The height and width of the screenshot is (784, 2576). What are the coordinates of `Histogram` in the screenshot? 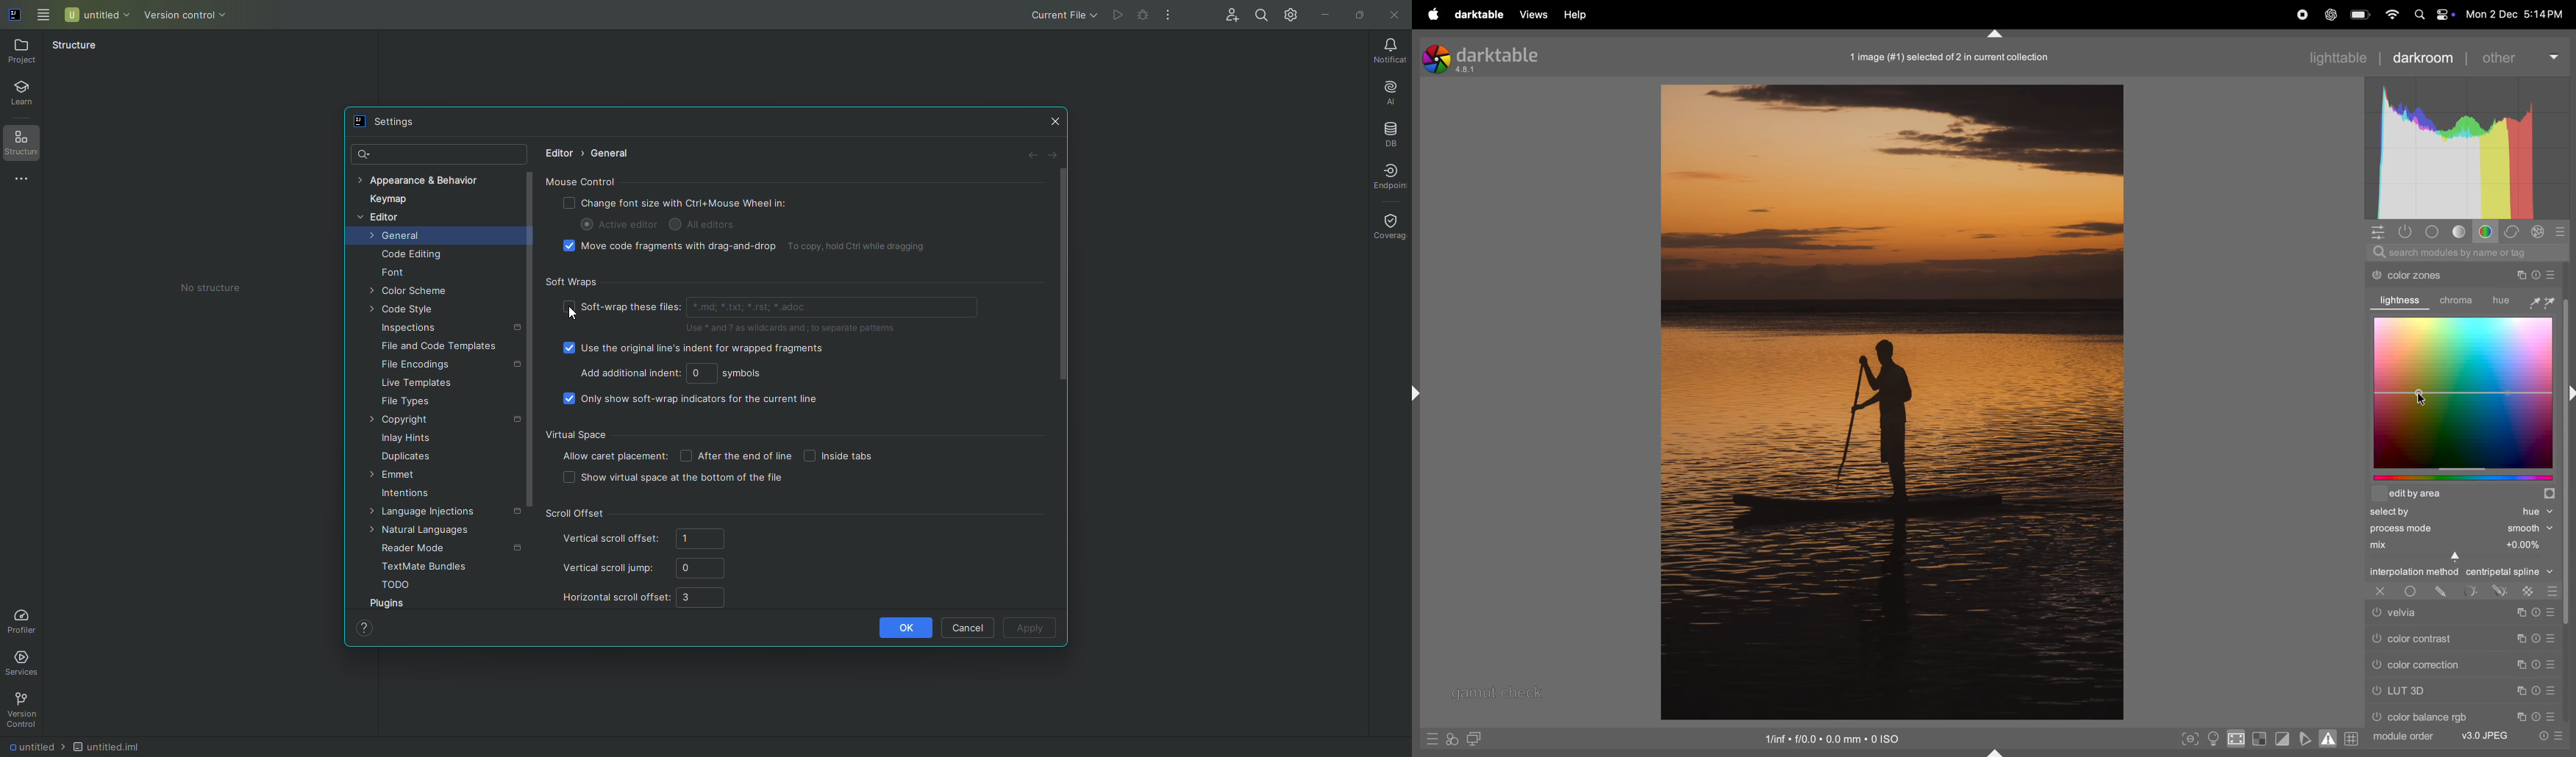 It's located at (2469, 146).